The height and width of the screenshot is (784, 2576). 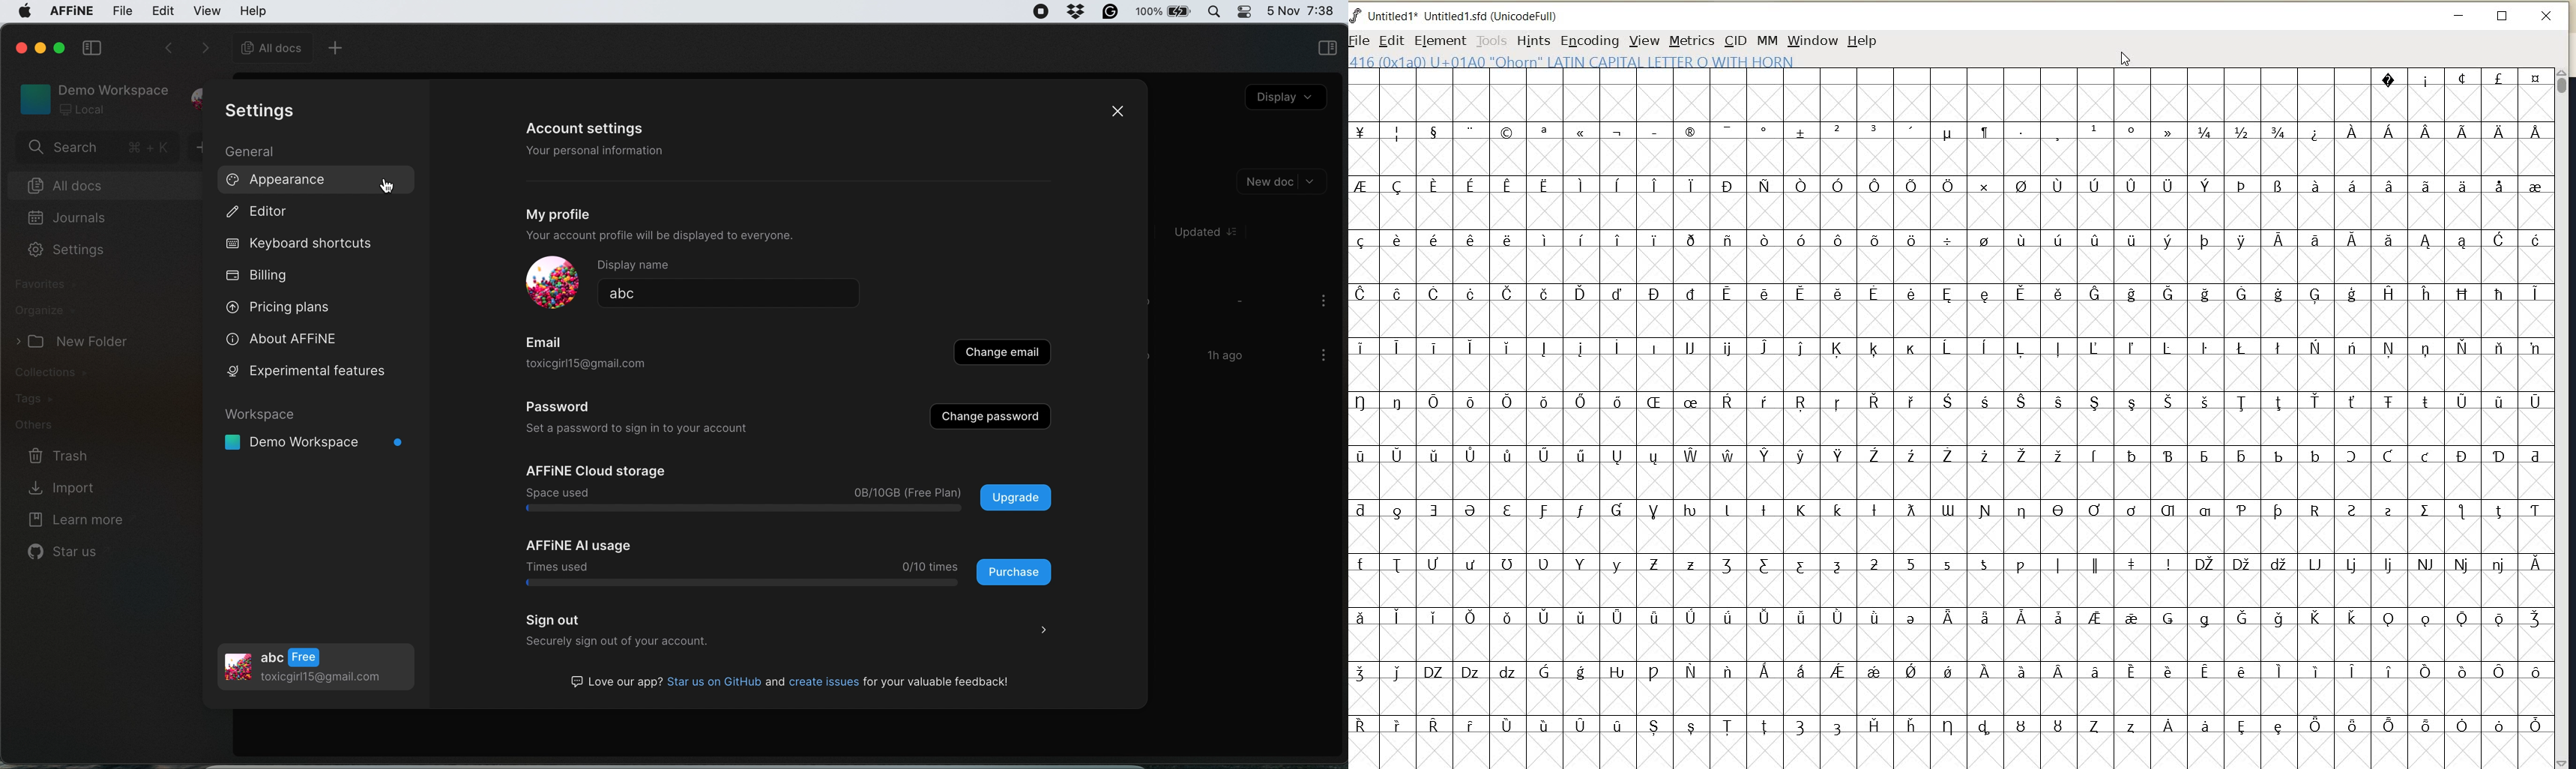 What do you see at coordinates (1645, 40) in the screenshot?
I see `VIEW` at bounding box center [1645, 40].